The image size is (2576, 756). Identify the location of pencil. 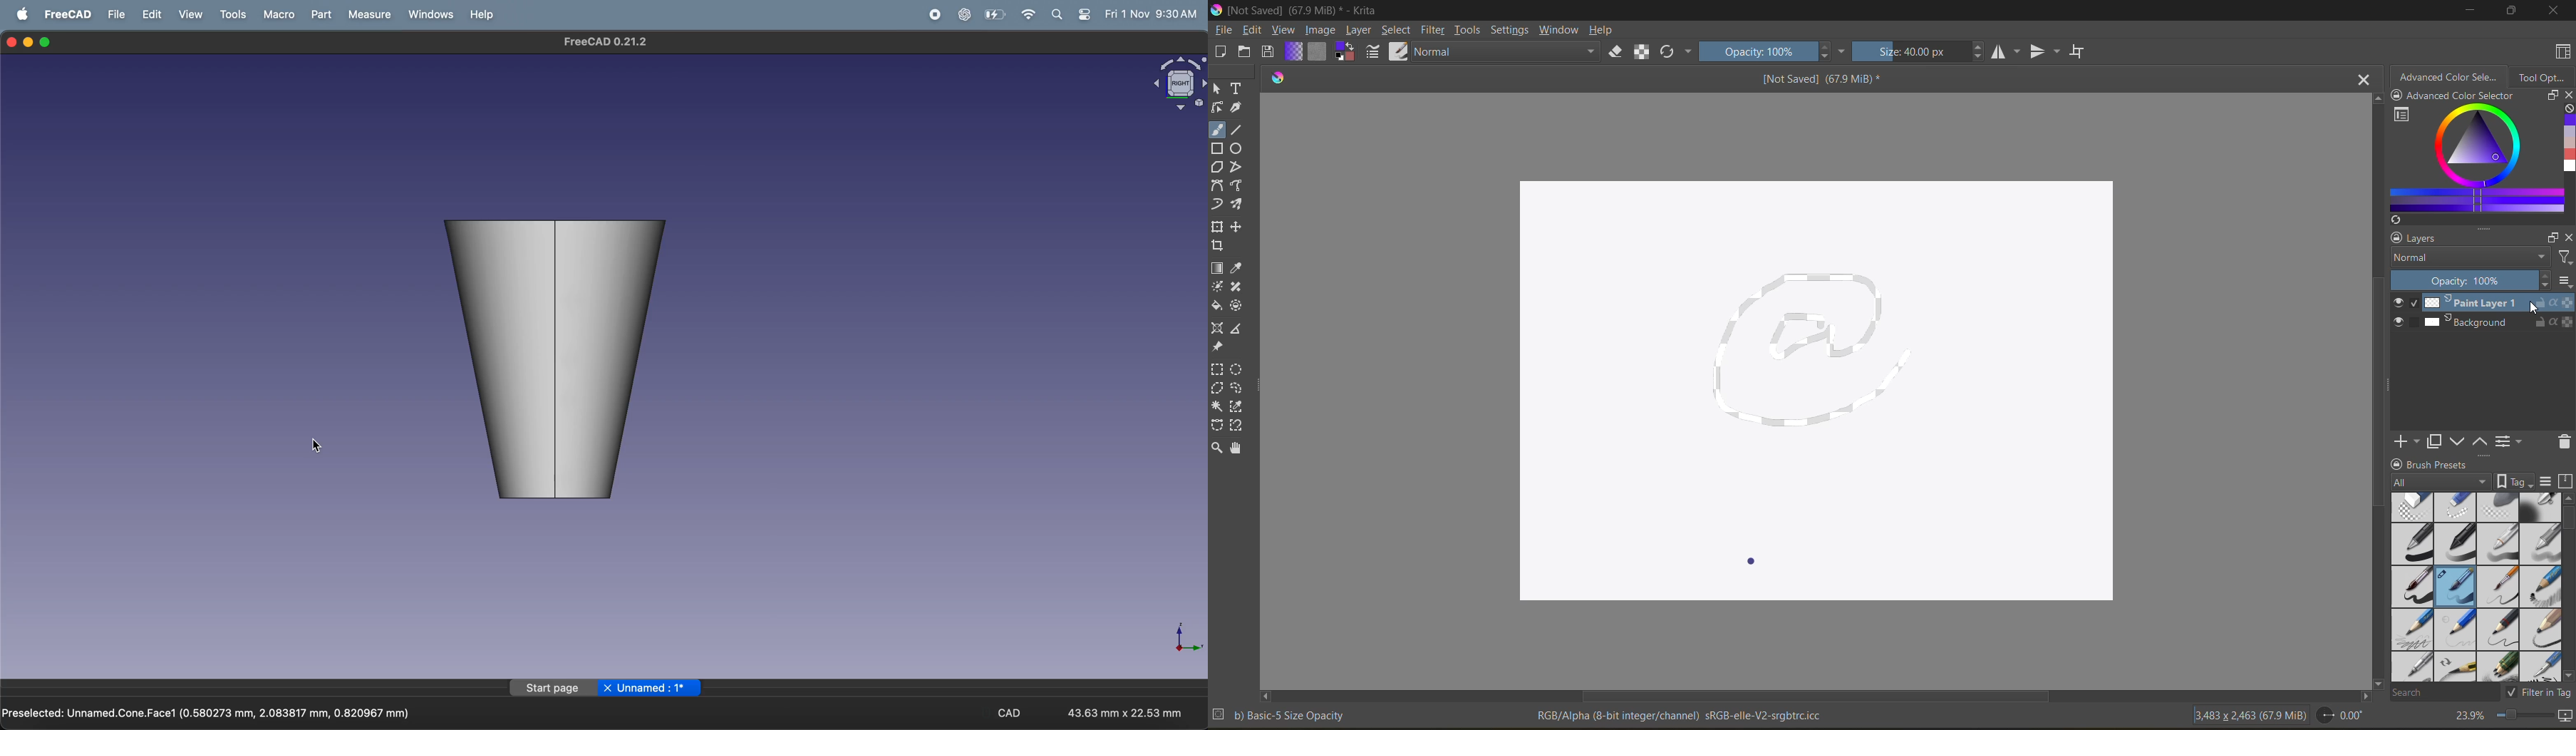
(2540, 587).